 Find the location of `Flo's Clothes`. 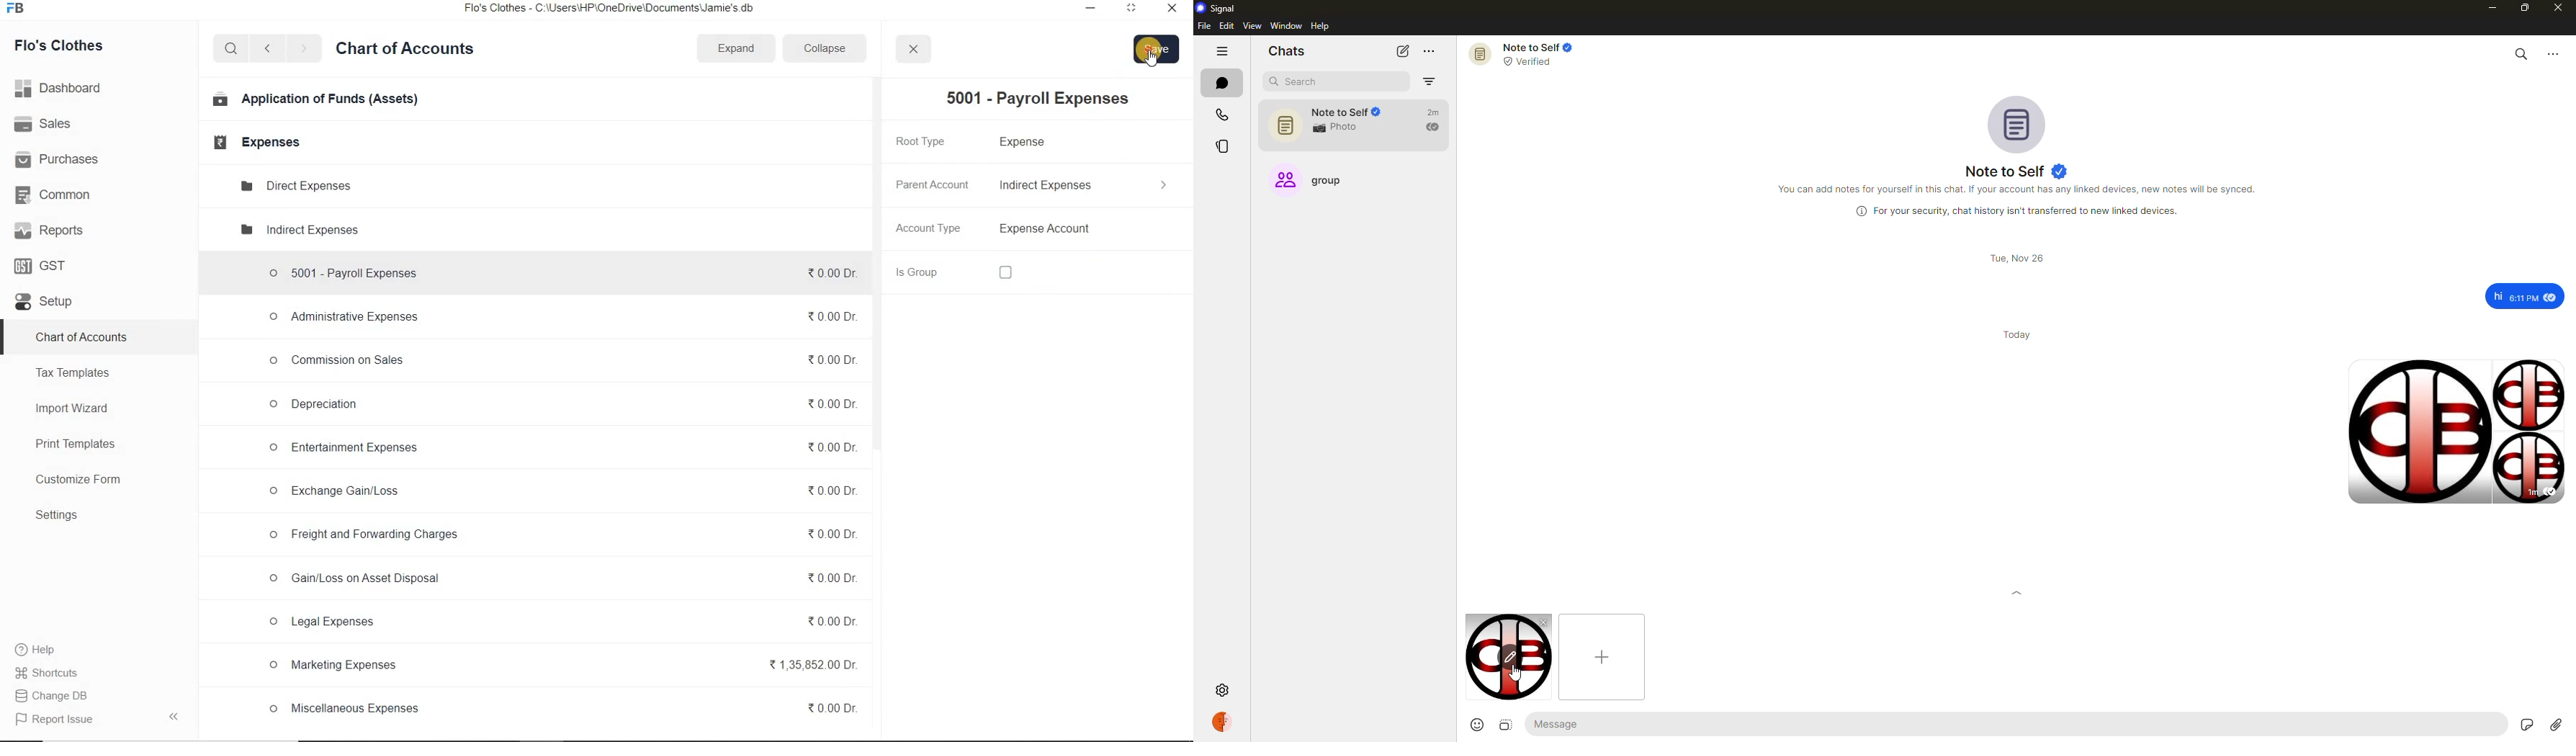

Flo's Clothes is located at coordinates (60, 45).